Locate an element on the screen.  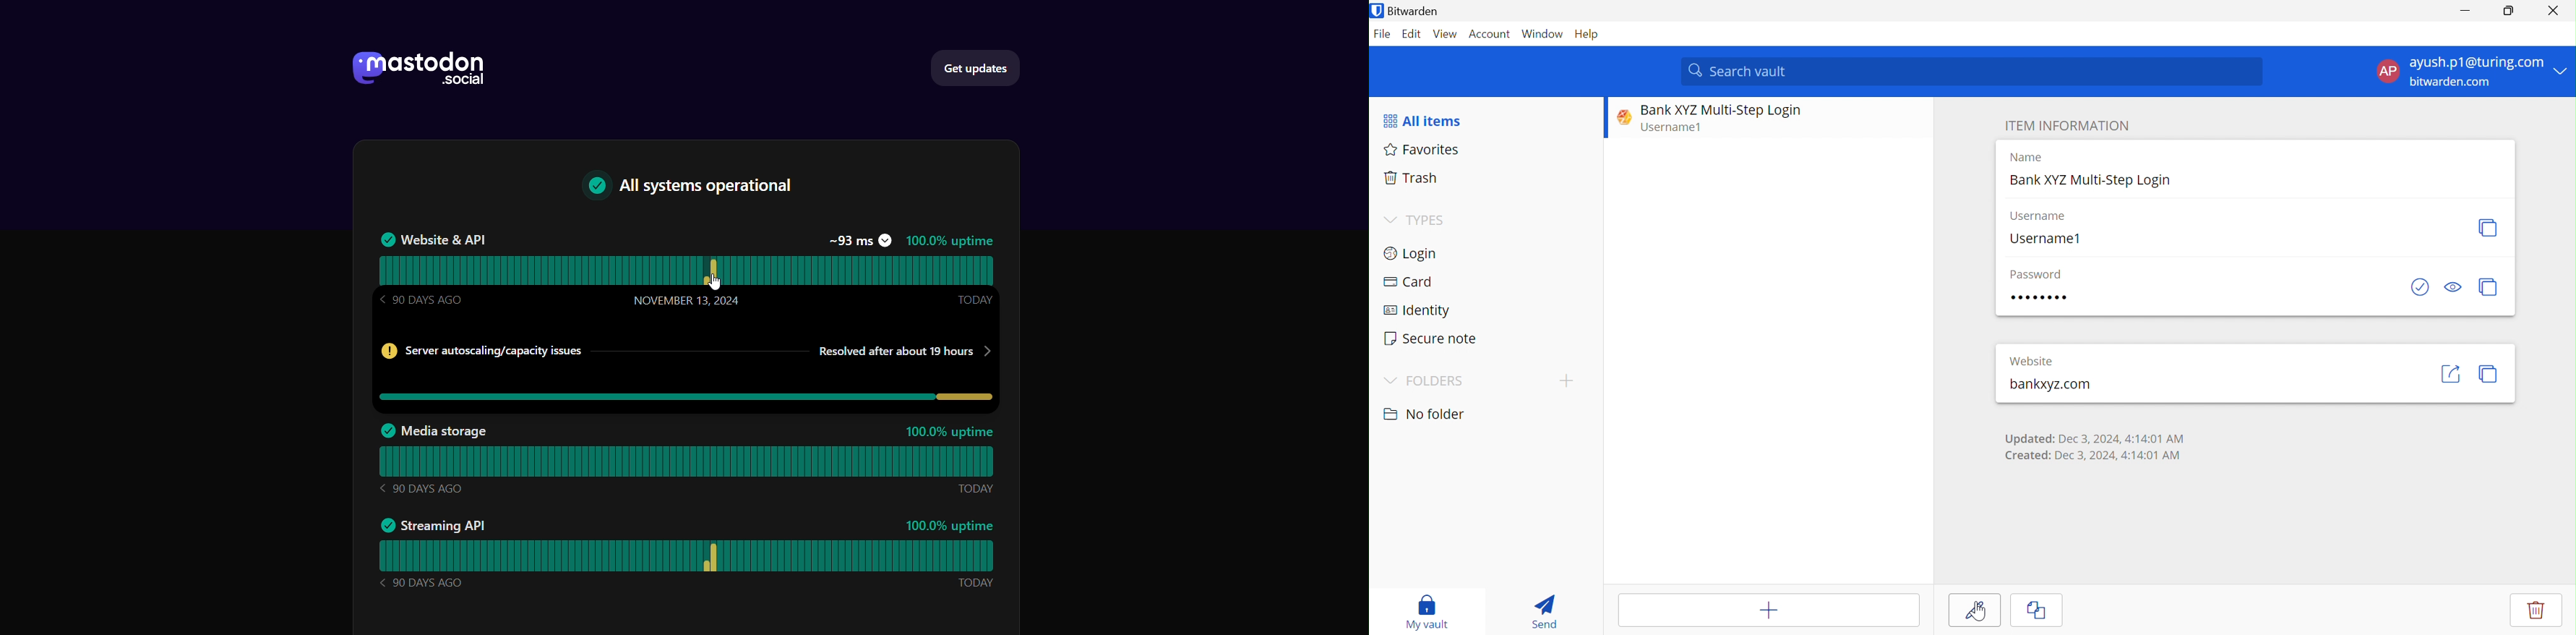
Edit is located at coordinates (1411, 34).